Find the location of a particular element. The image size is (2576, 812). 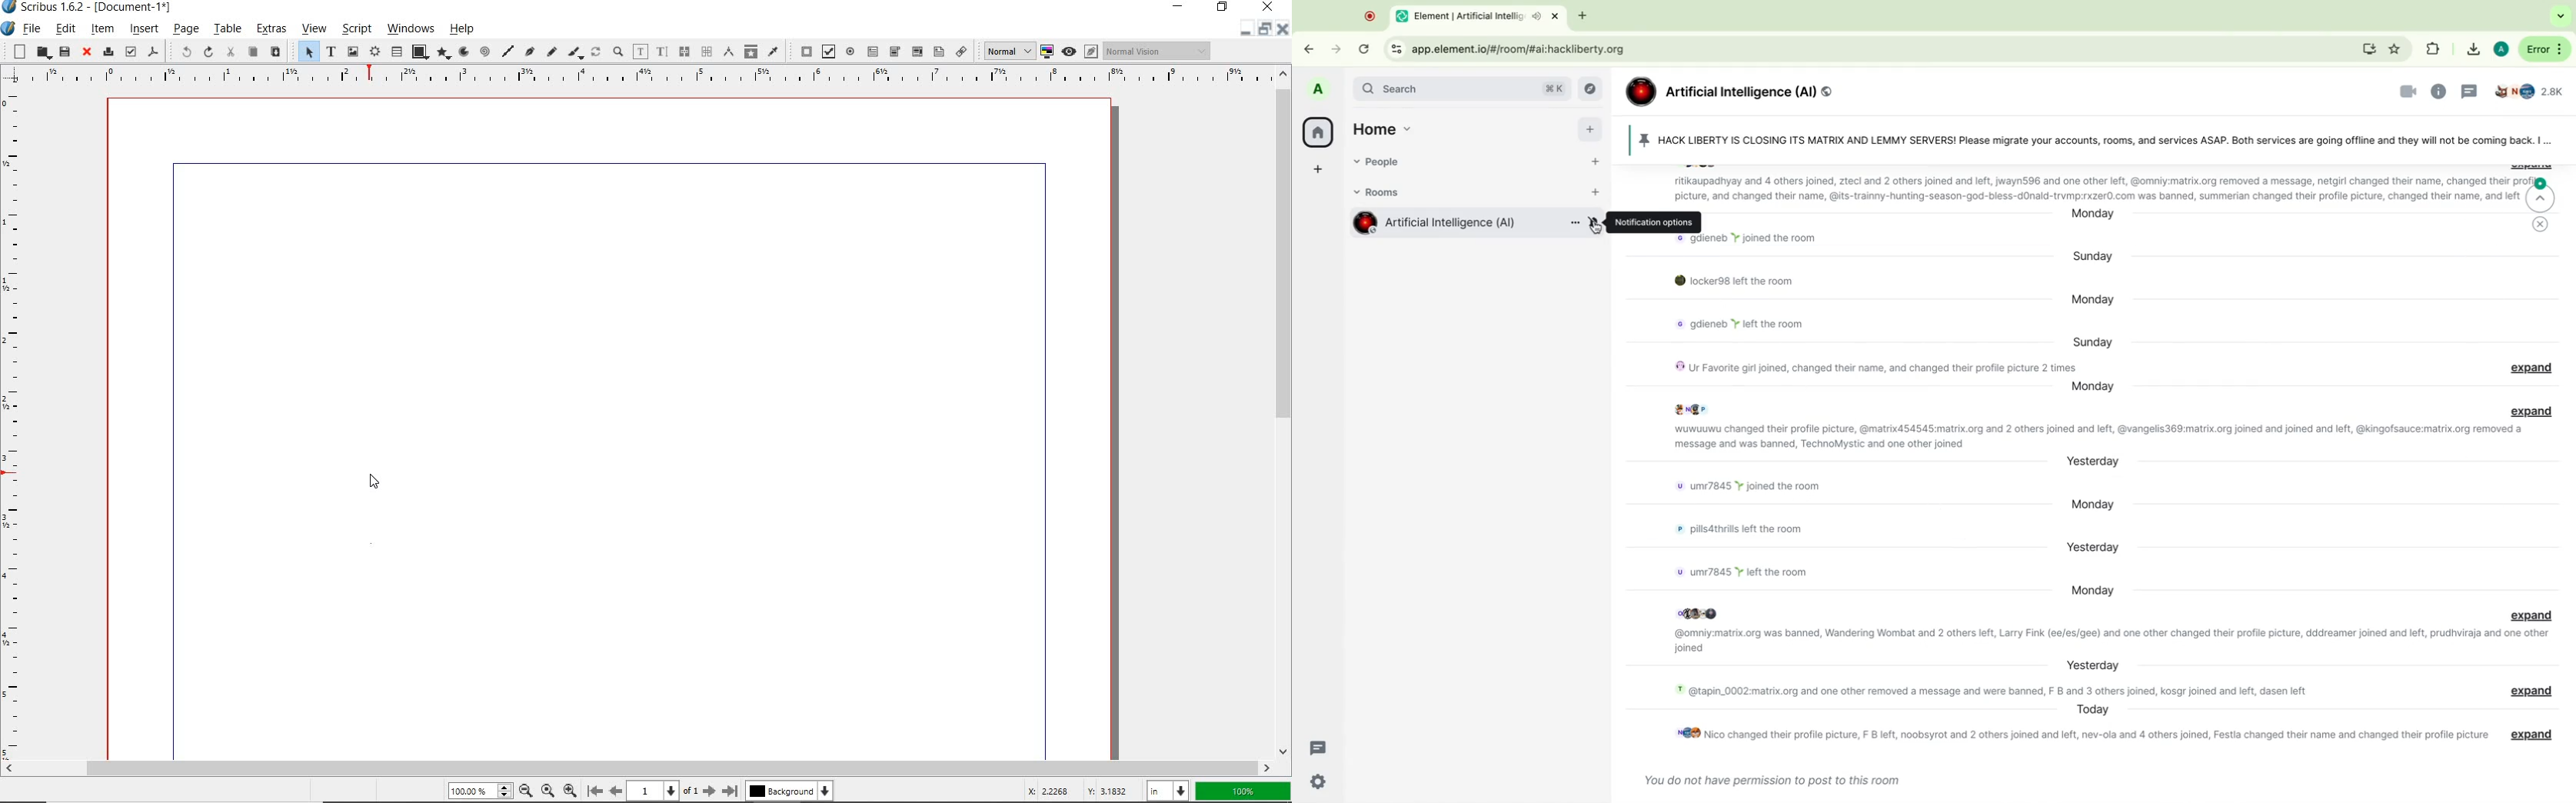

Y: 3.1832 is located at coordinates (1110, 791).